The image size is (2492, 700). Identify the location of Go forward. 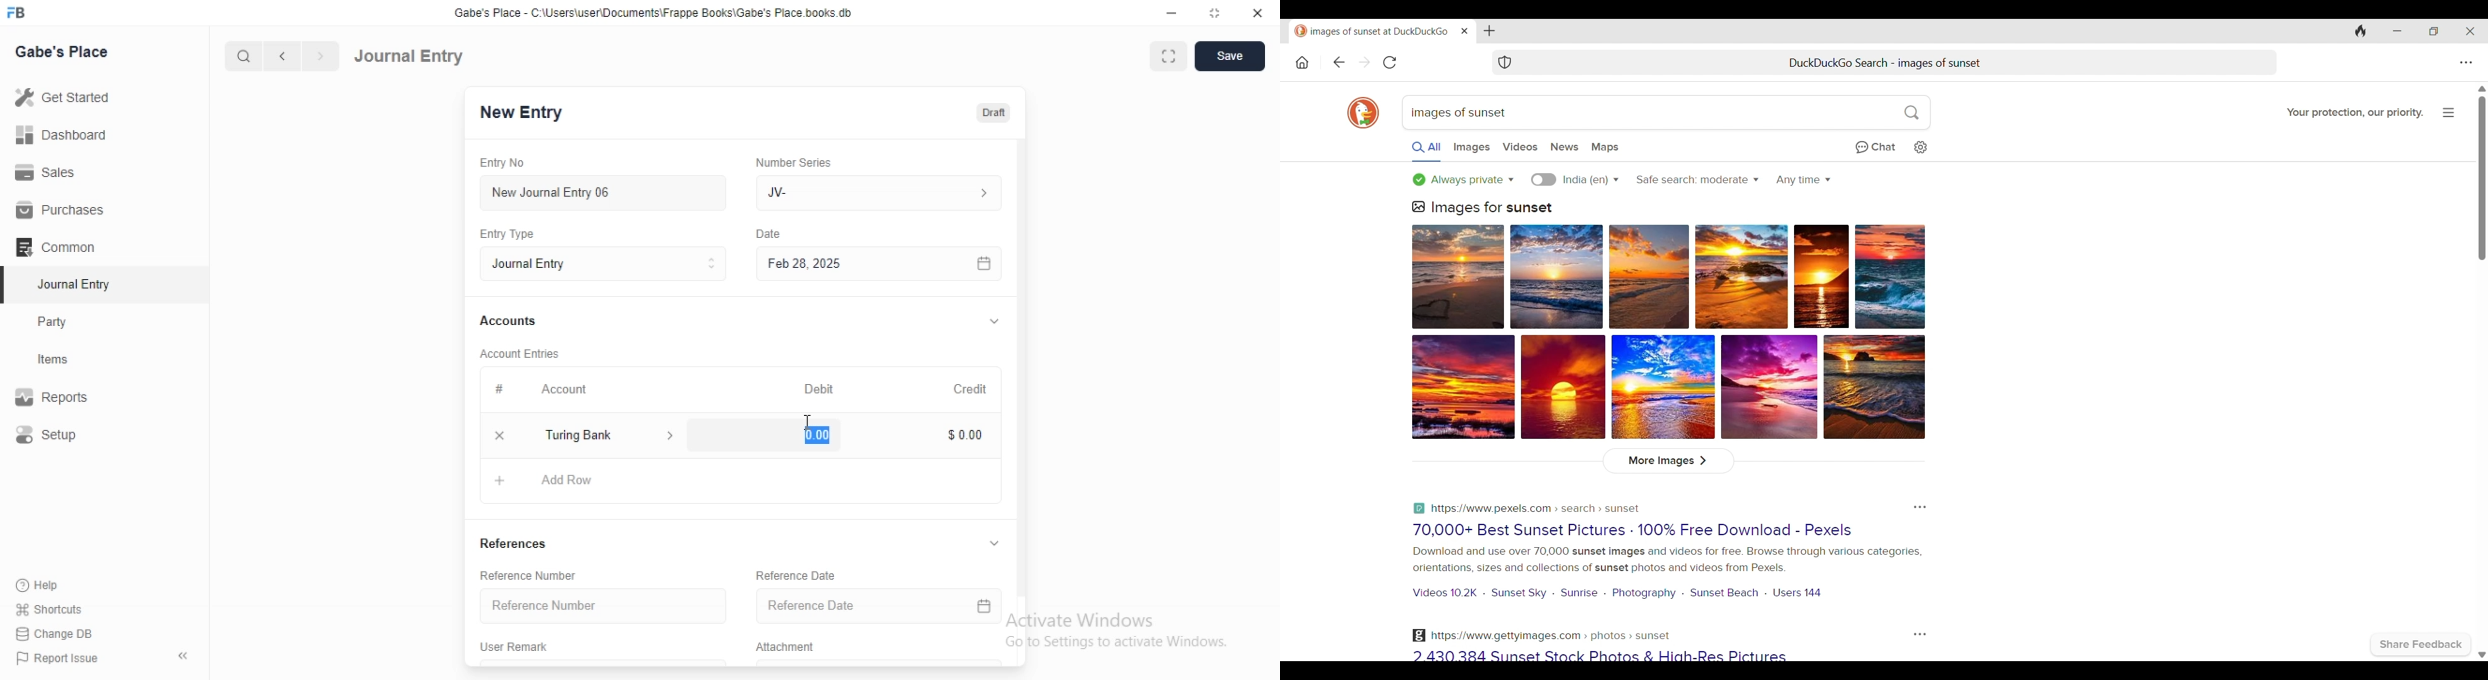
(1365, 62).